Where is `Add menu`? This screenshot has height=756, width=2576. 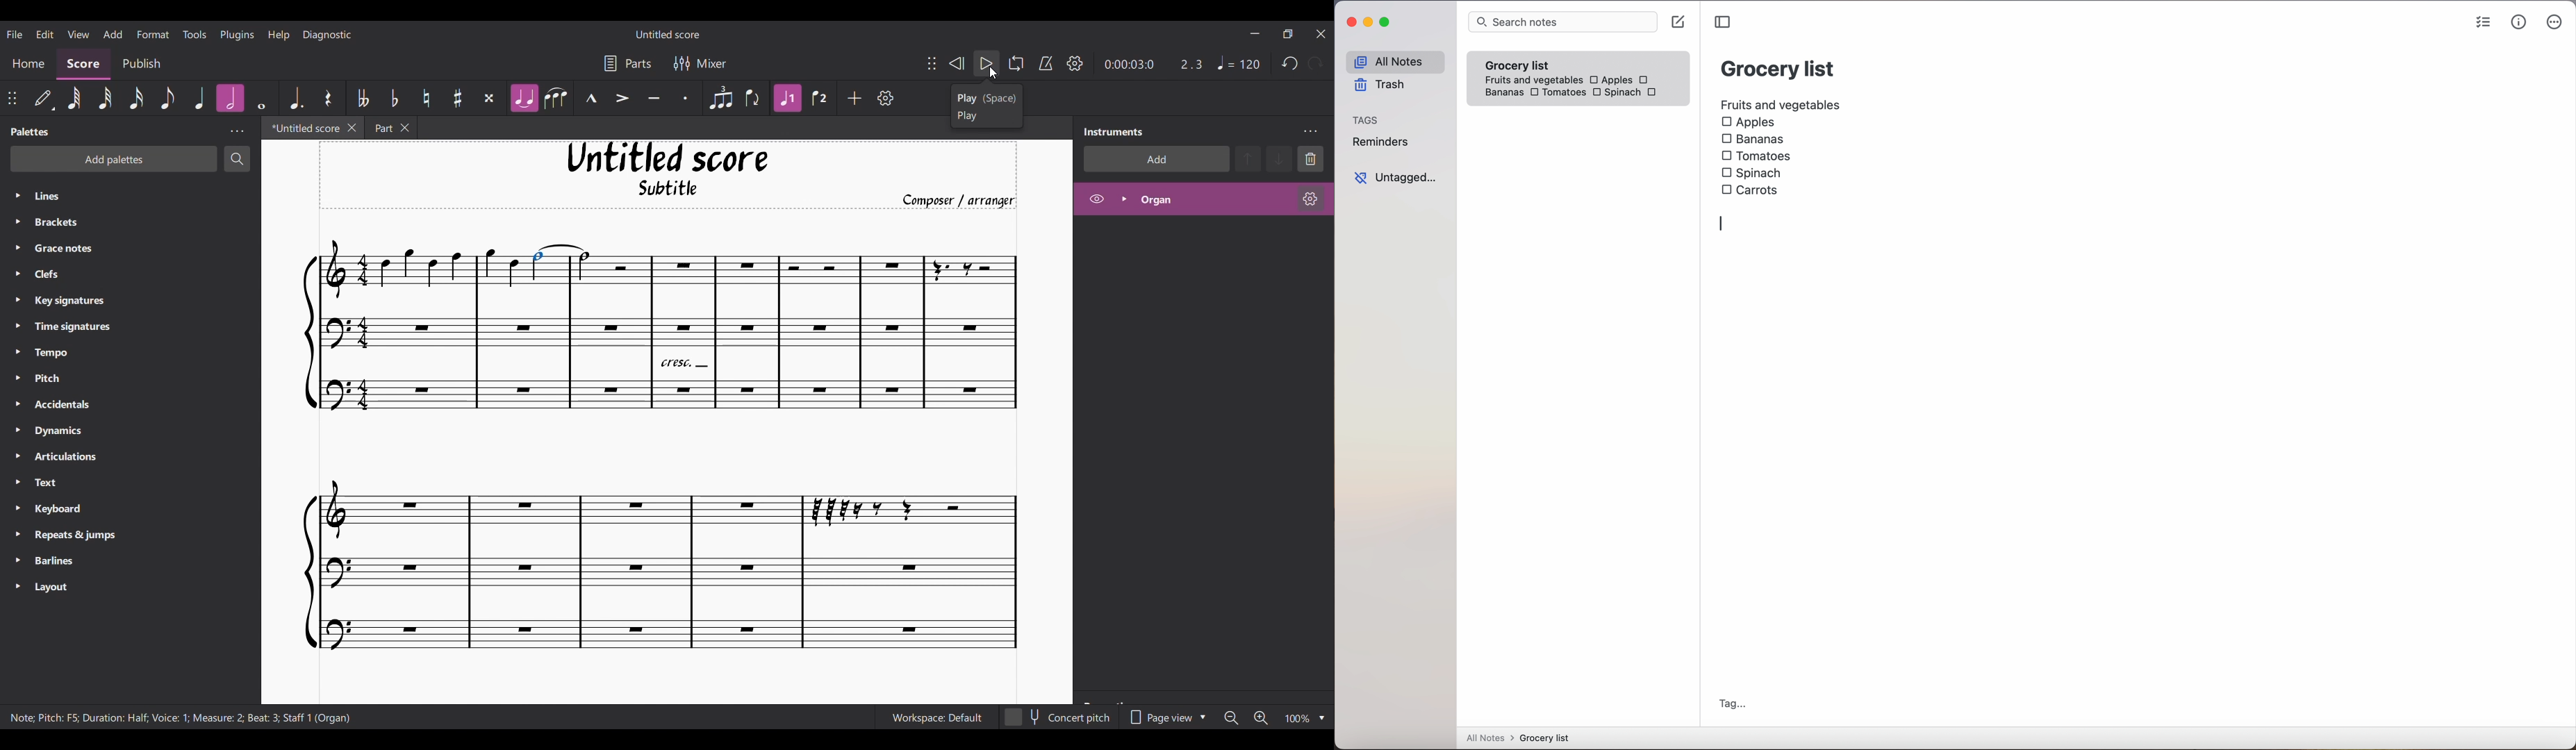
Add menu is located at coordinates (113, 34).